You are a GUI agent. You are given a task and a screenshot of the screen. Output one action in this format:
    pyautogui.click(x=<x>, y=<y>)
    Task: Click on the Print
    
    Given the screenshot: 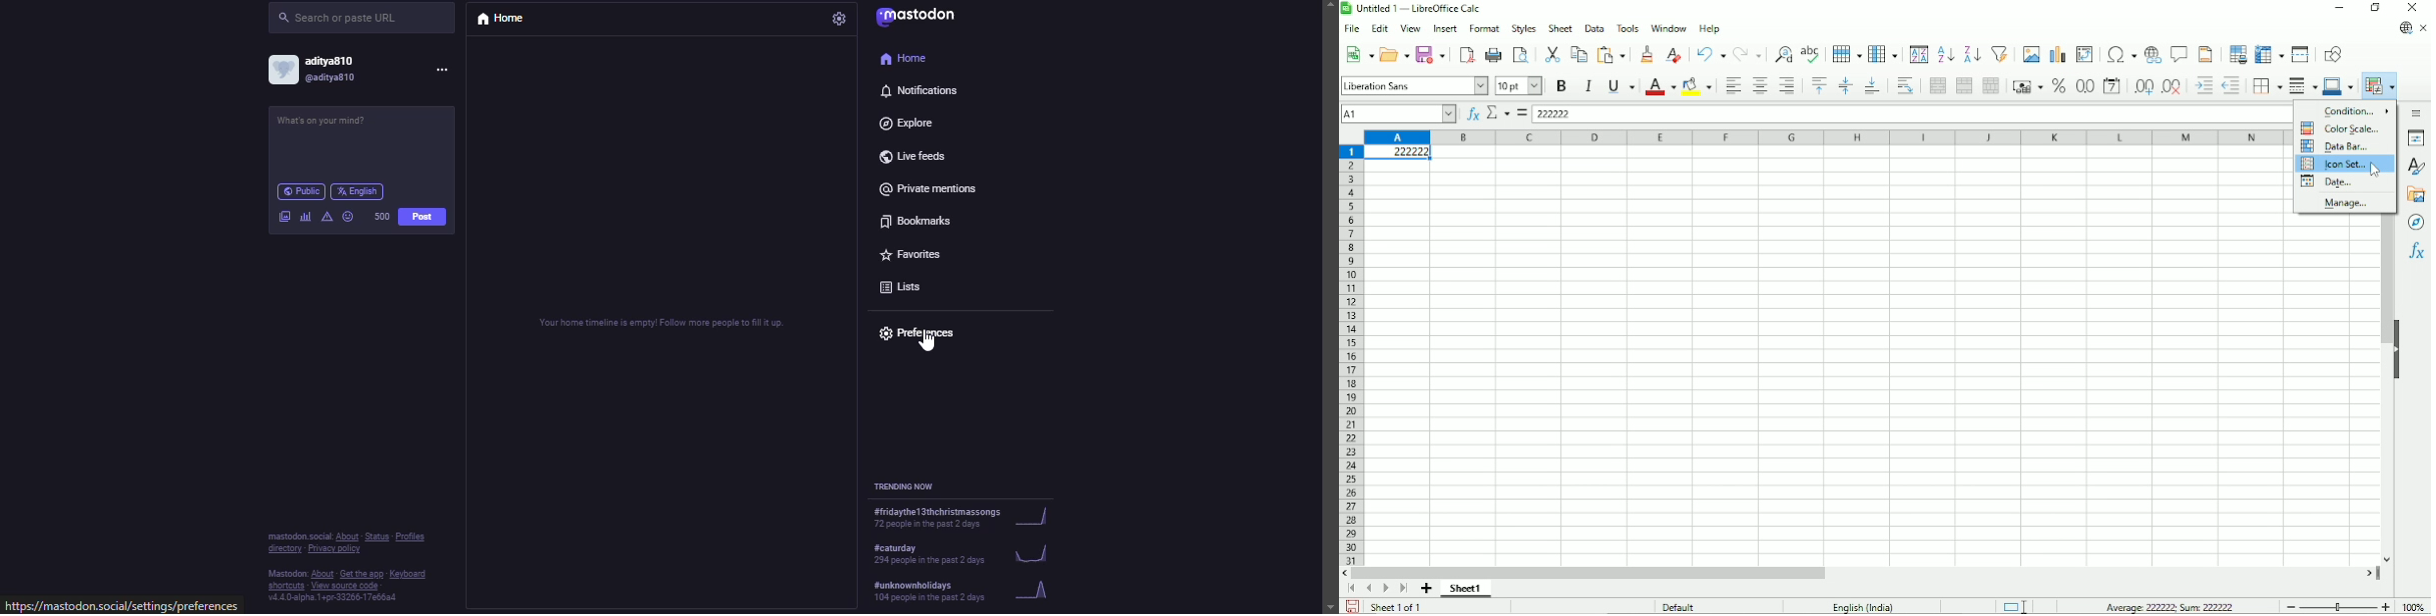 What is the action you would take?
    pyautogui.click(x=1495, y=55)
    